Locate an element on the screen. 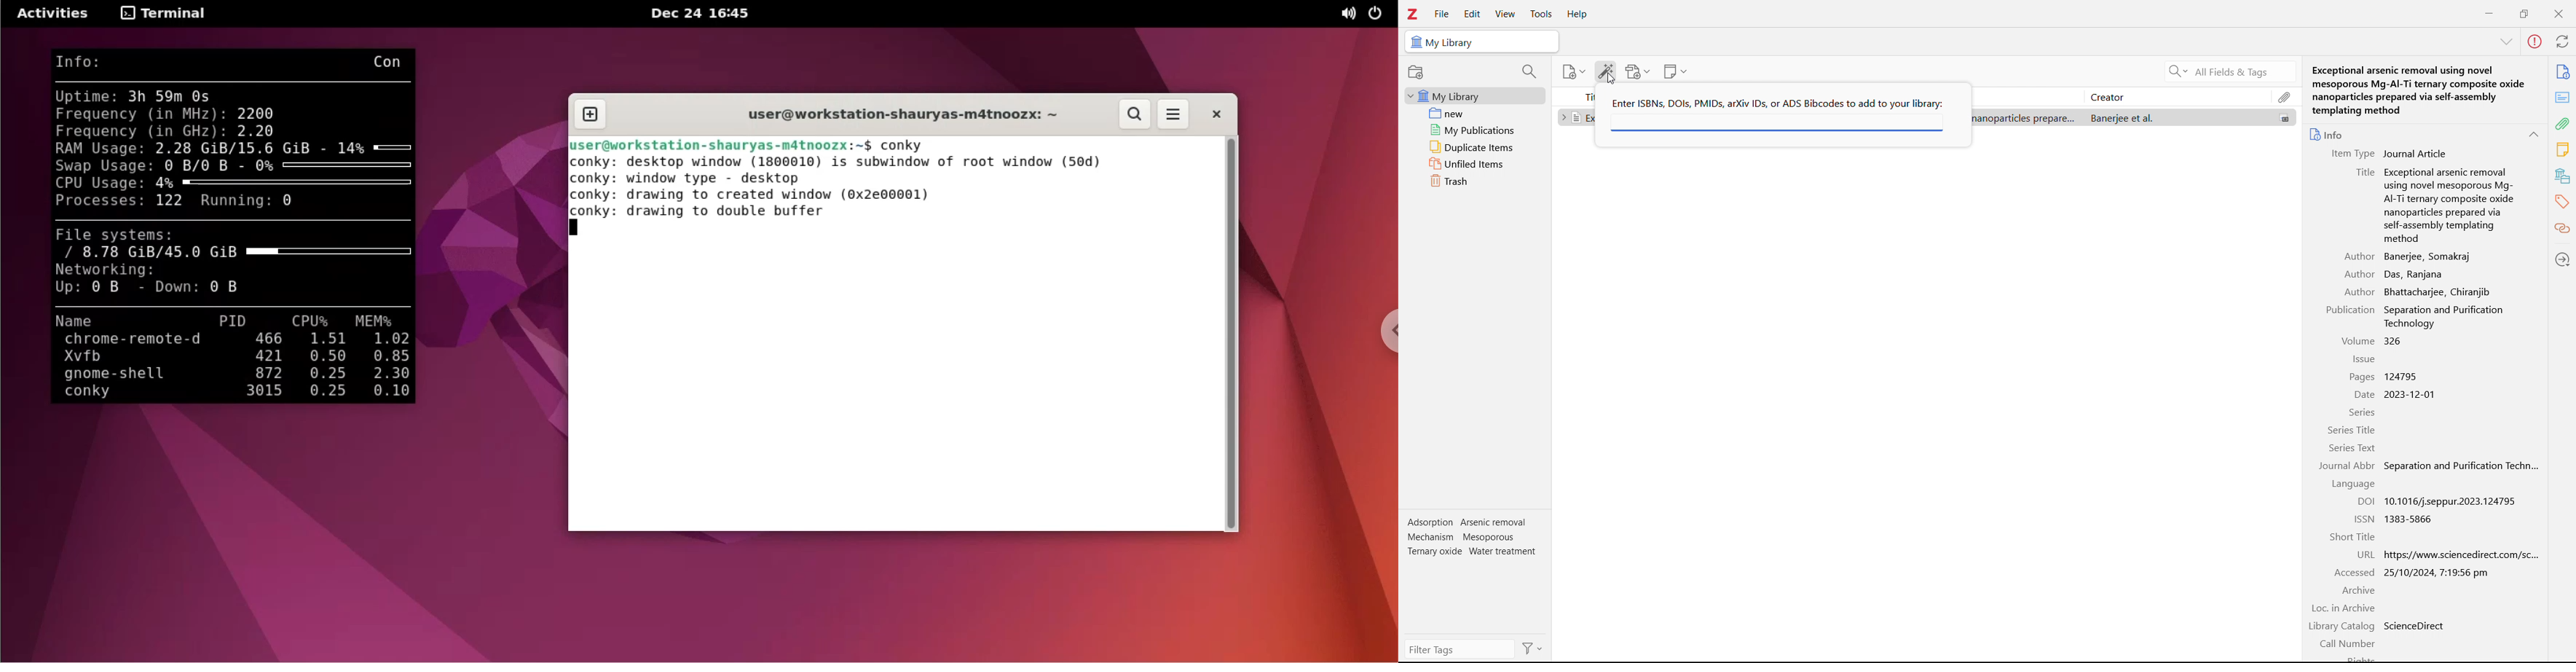 The image size is (2576, 672). info is located at coordinates (2328, 134).